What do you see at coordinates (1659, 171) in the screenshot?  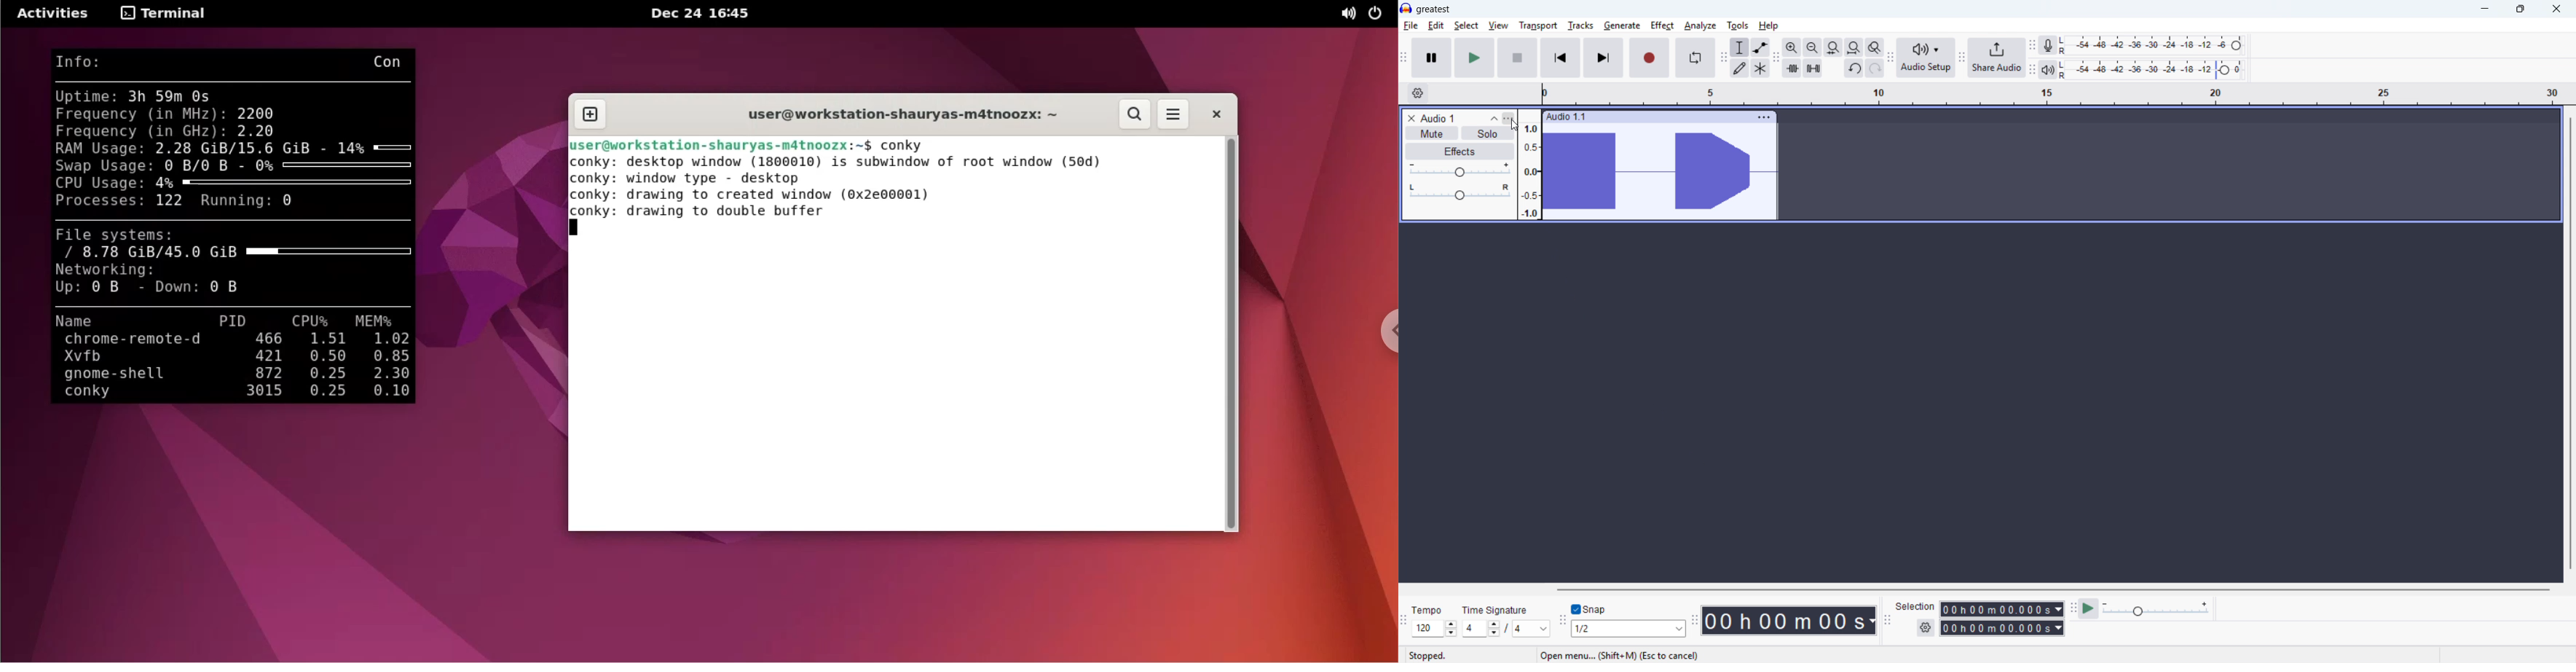 I see `waveform` at bounding box center [1659, 171].